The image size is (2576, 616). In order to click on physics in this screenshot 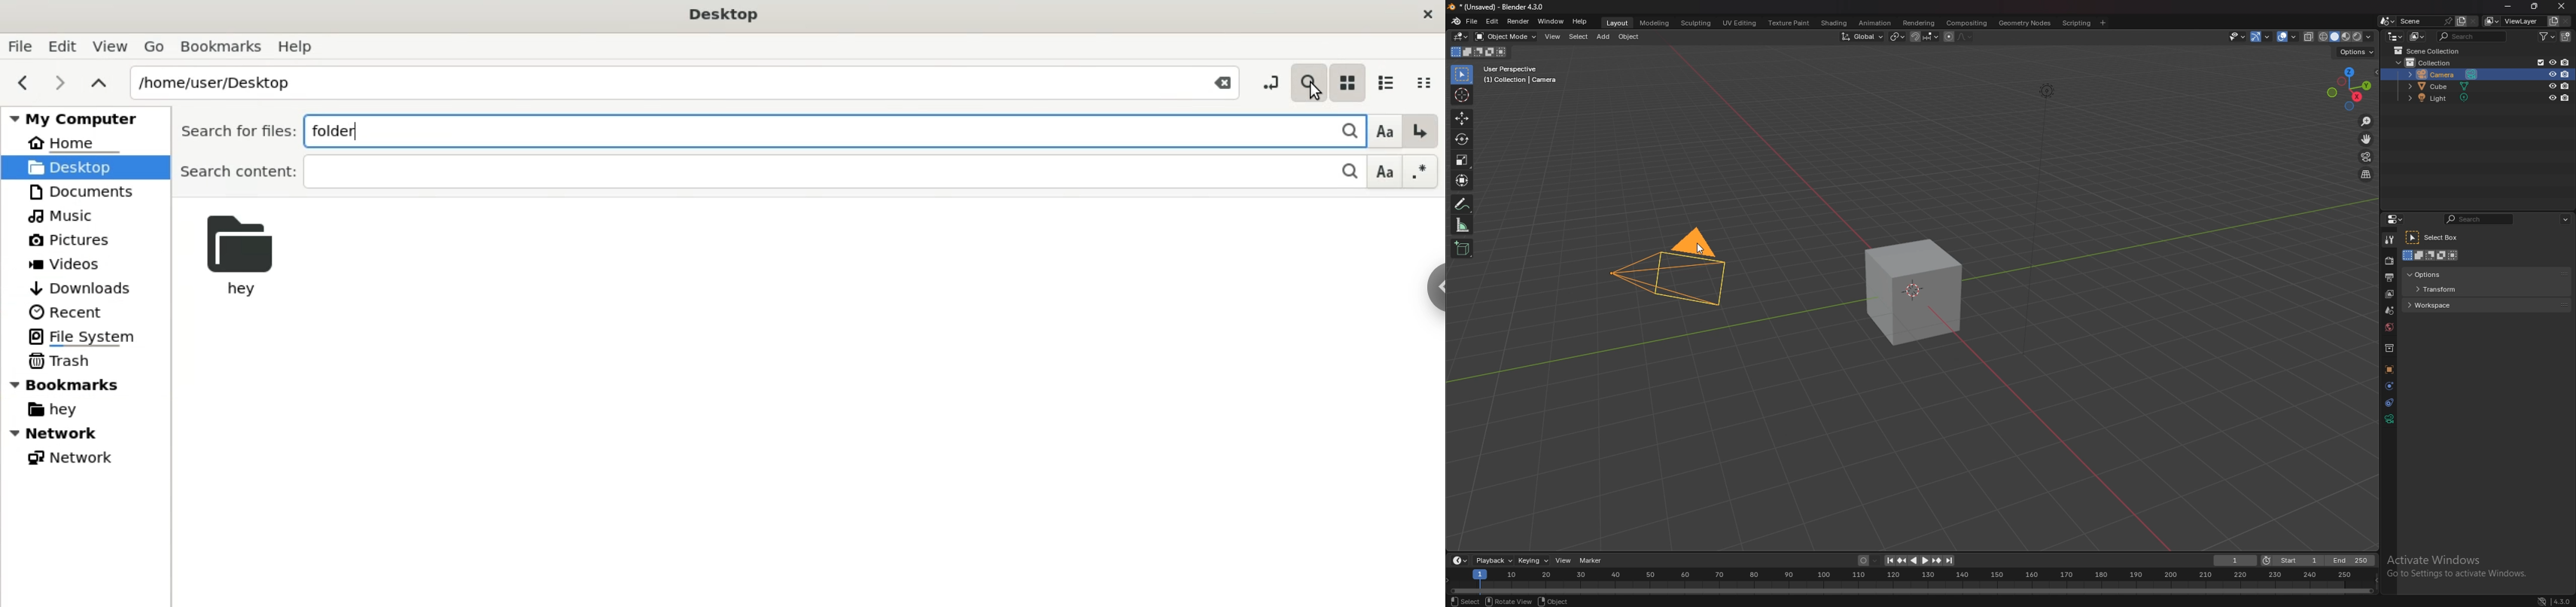, I will do `click(2388, 385)`.